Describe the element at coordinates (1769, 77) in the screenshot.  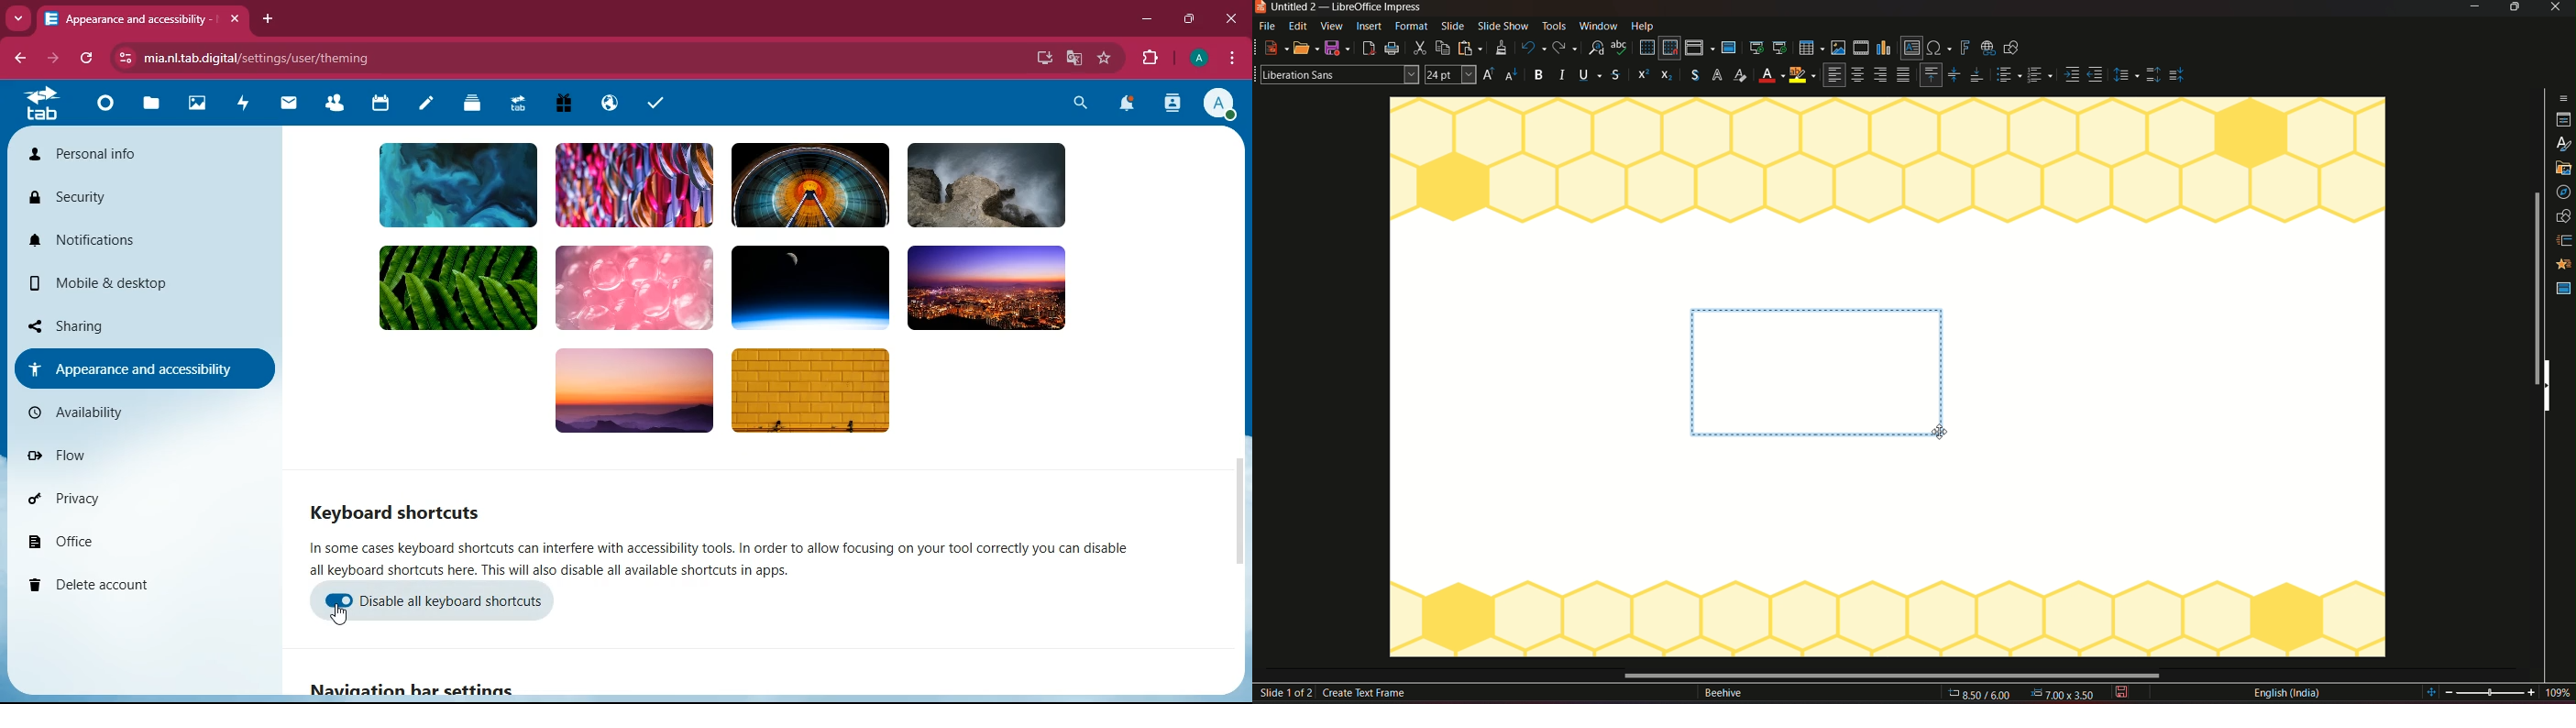
I see `Background color` at that location.